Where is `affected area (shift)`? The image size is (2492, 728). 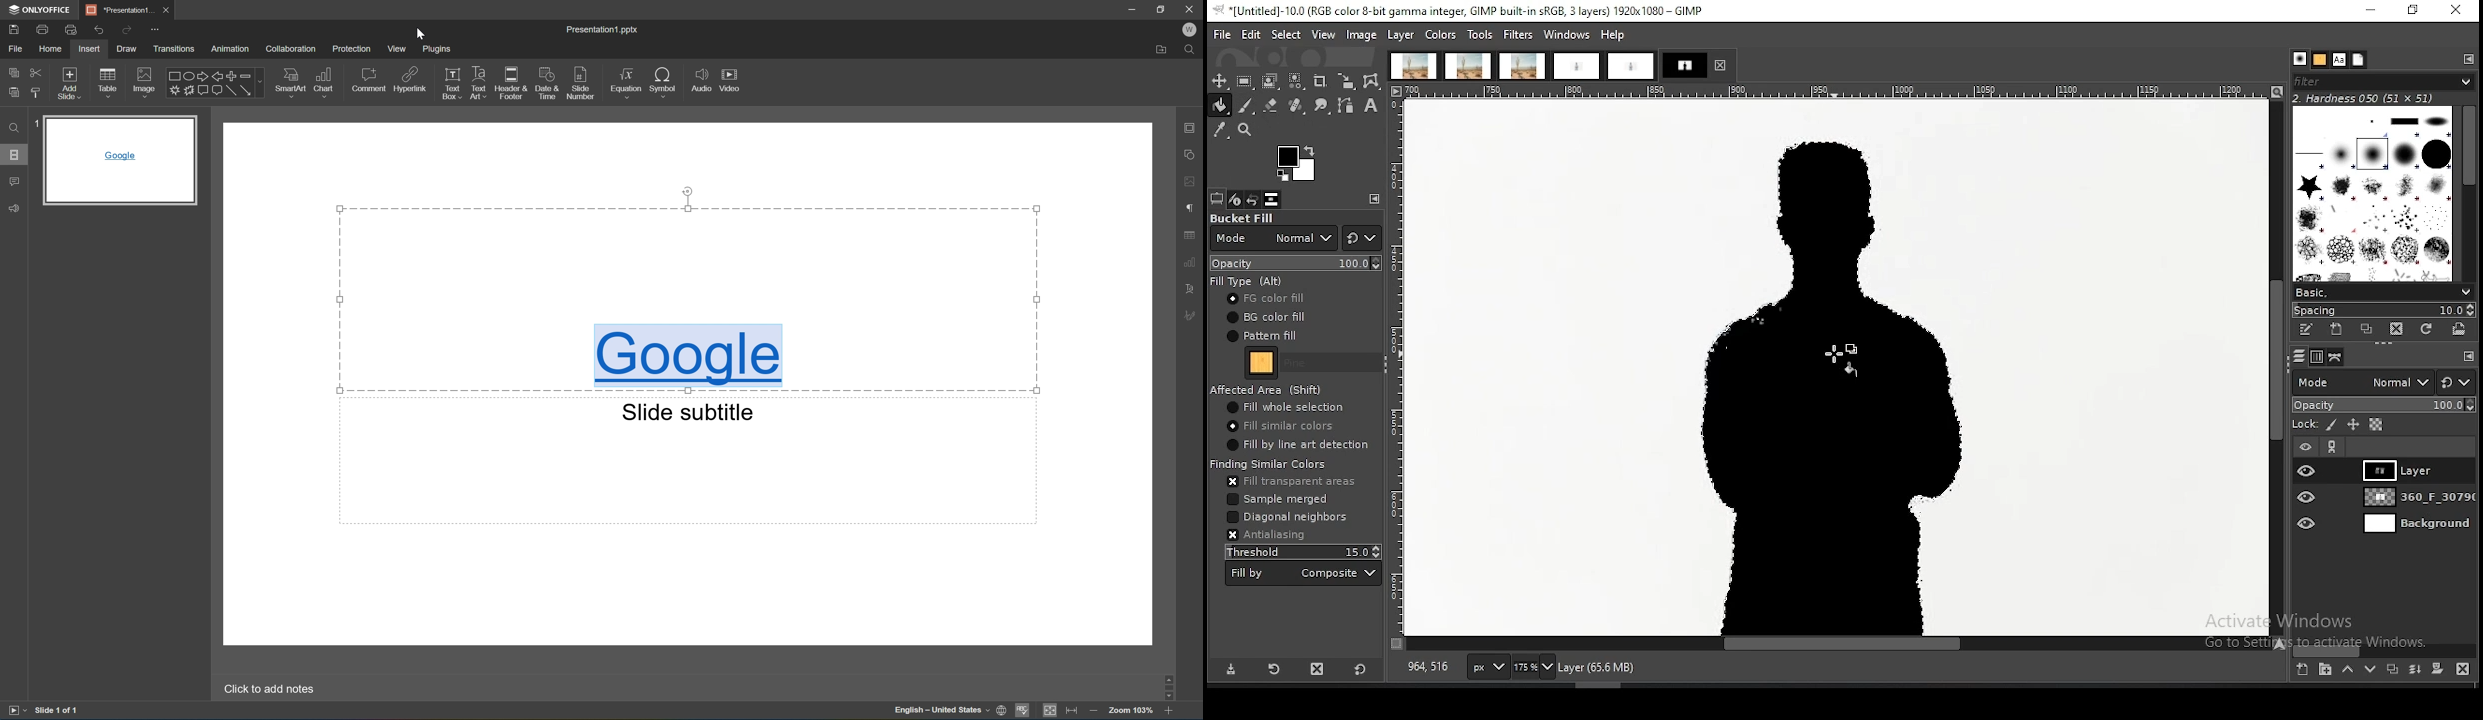
affected area (shift) is located at coordinates (1269, 389).